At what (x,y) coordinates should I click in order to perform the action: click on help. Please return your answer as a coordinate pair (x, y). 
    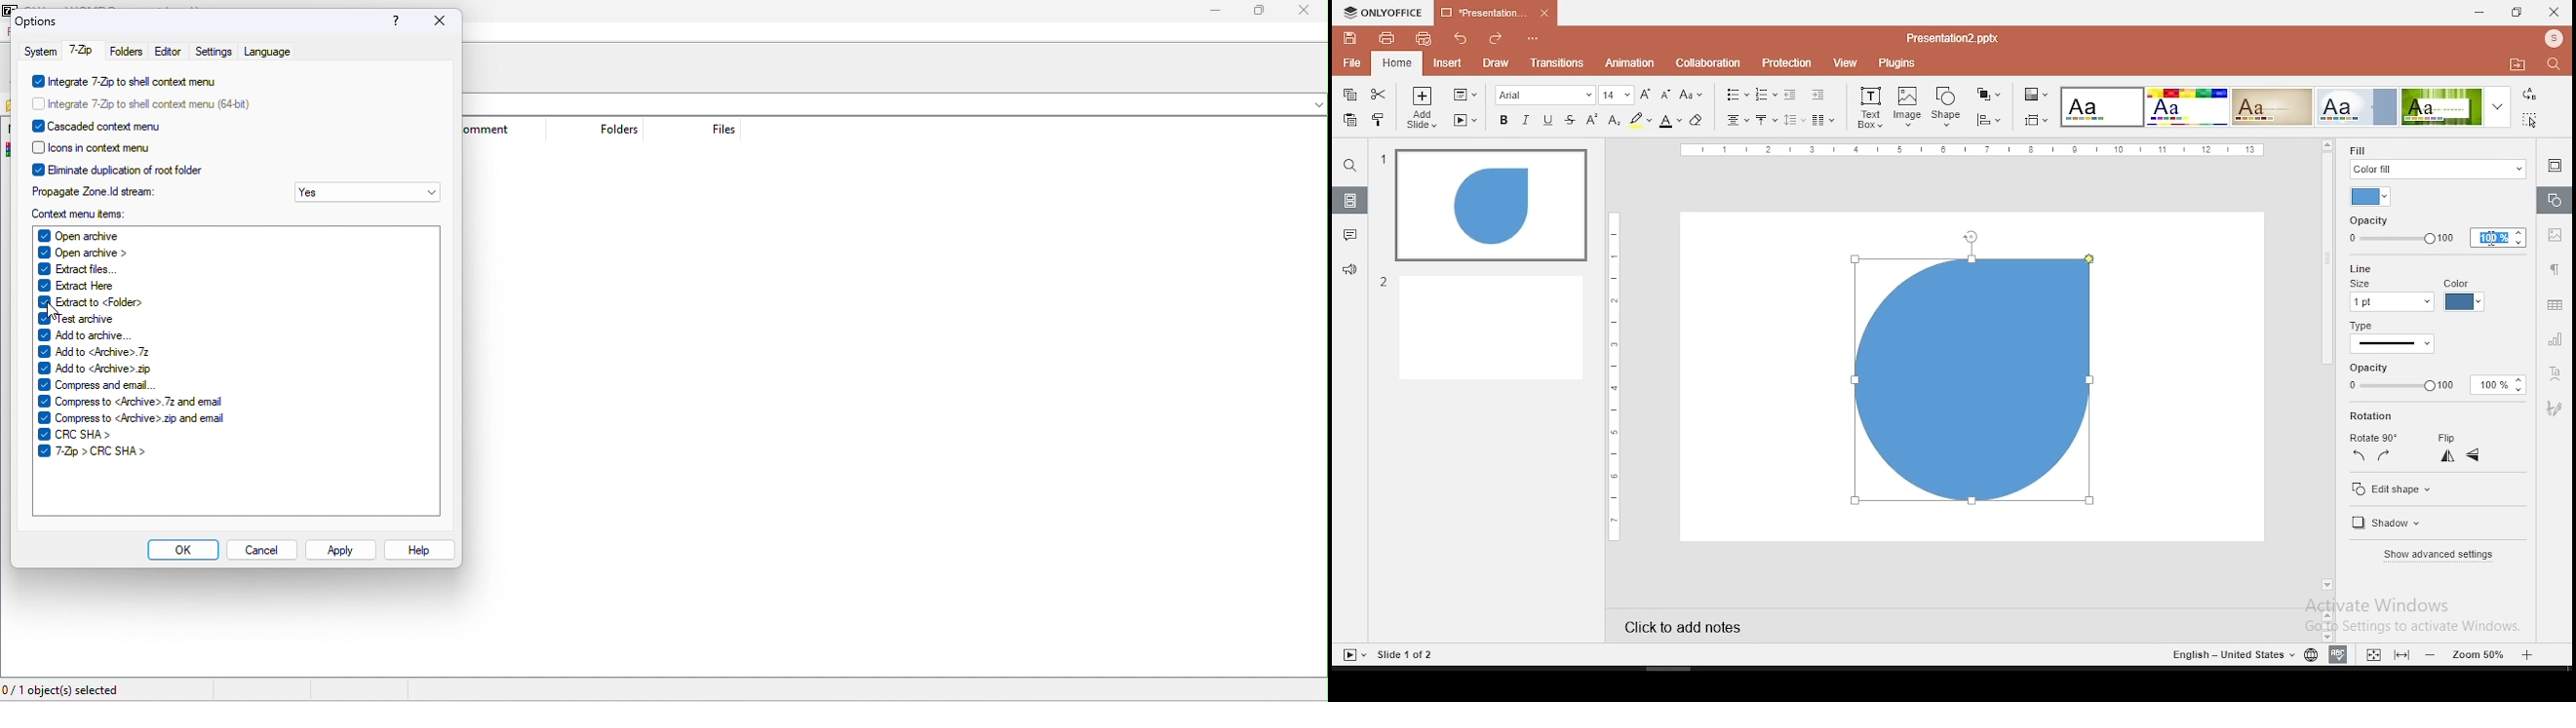
    Looking at the image, I should click on (420, 549).